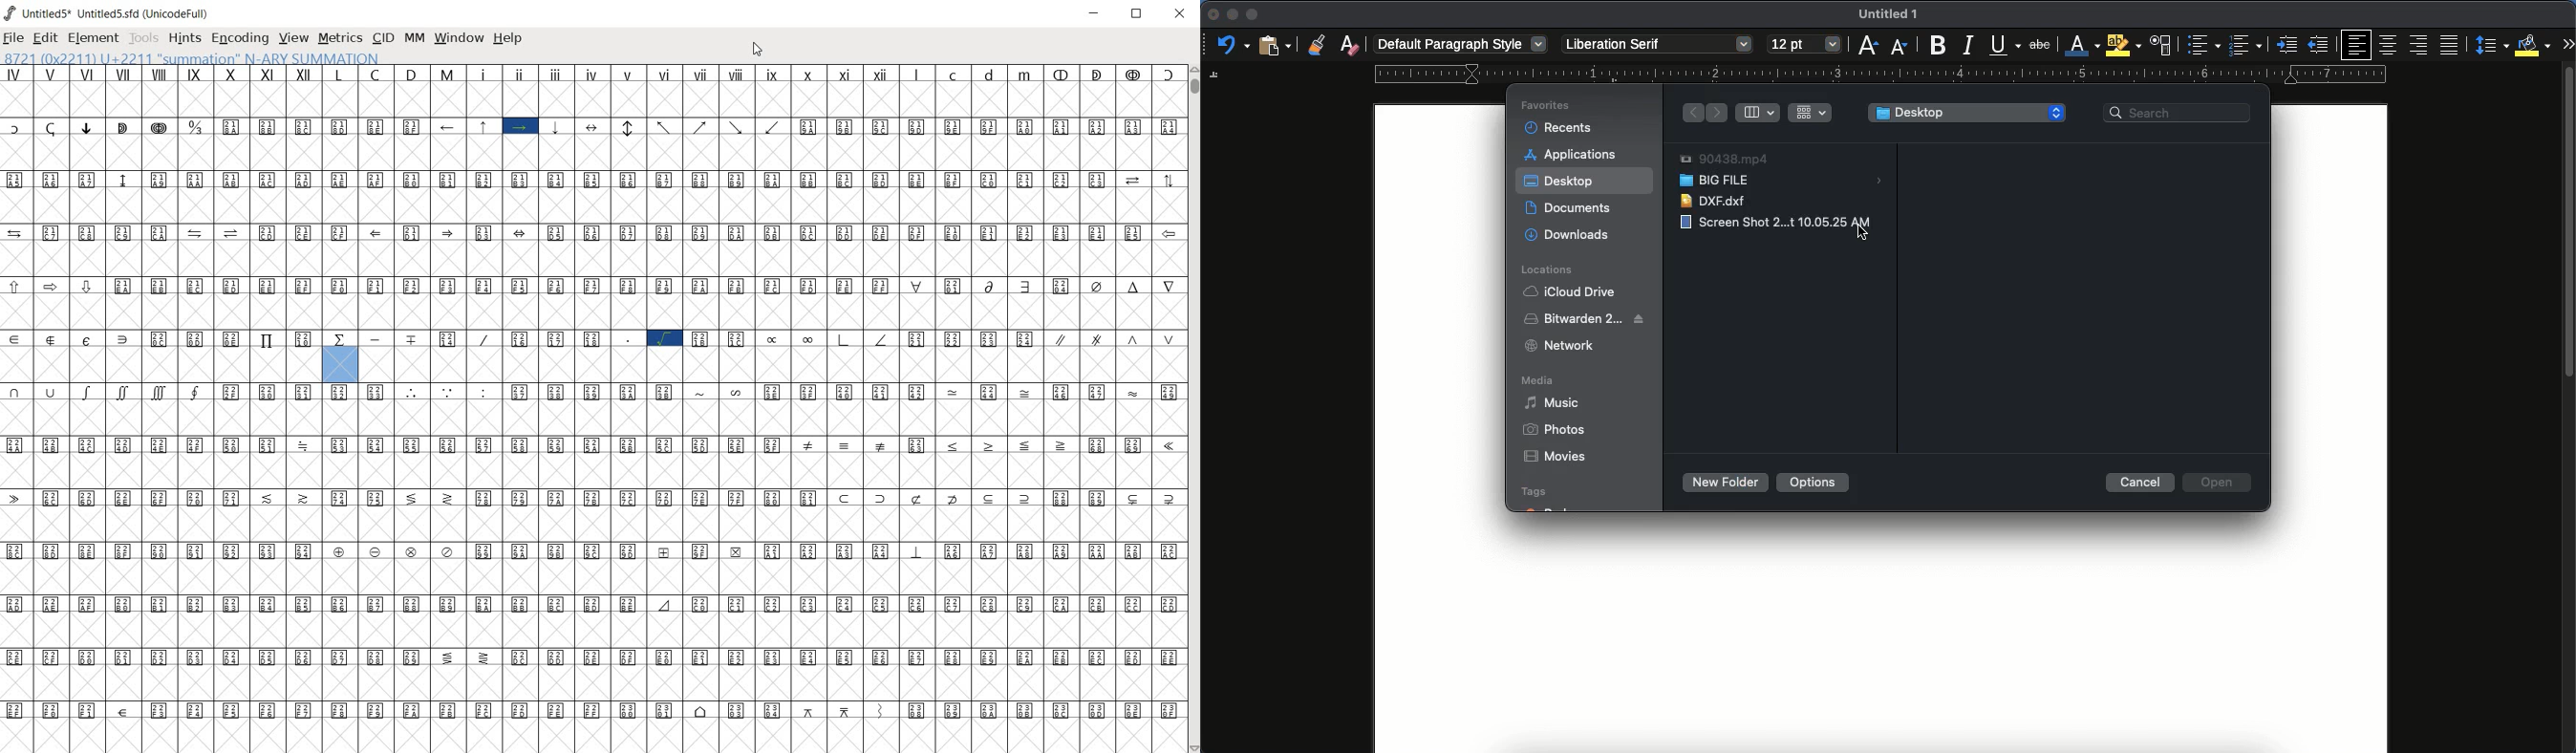 The width and height of the screenshot is (2576, 756). What do you see at coordinates (1812, 482) in the screenshot?
I see `options` at bounding box center [1812, 482].